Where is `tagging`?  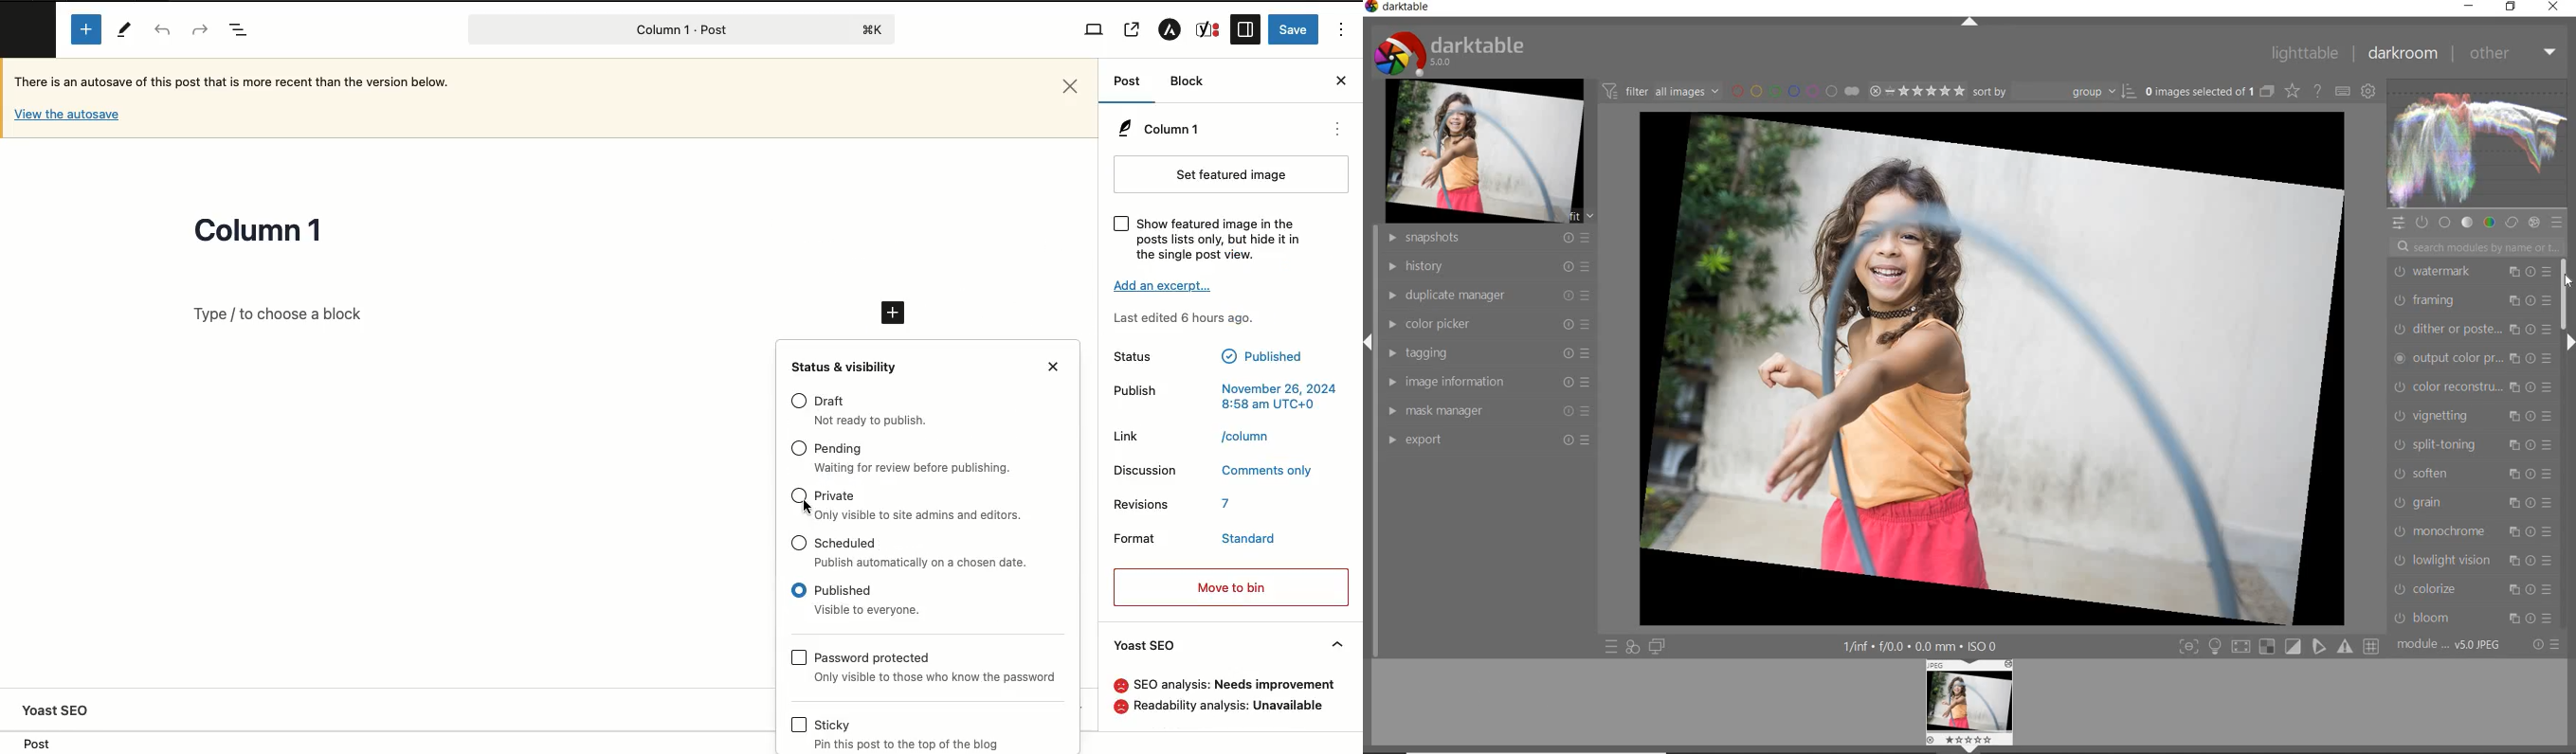 tagging is located at coordinates (1488, 352).